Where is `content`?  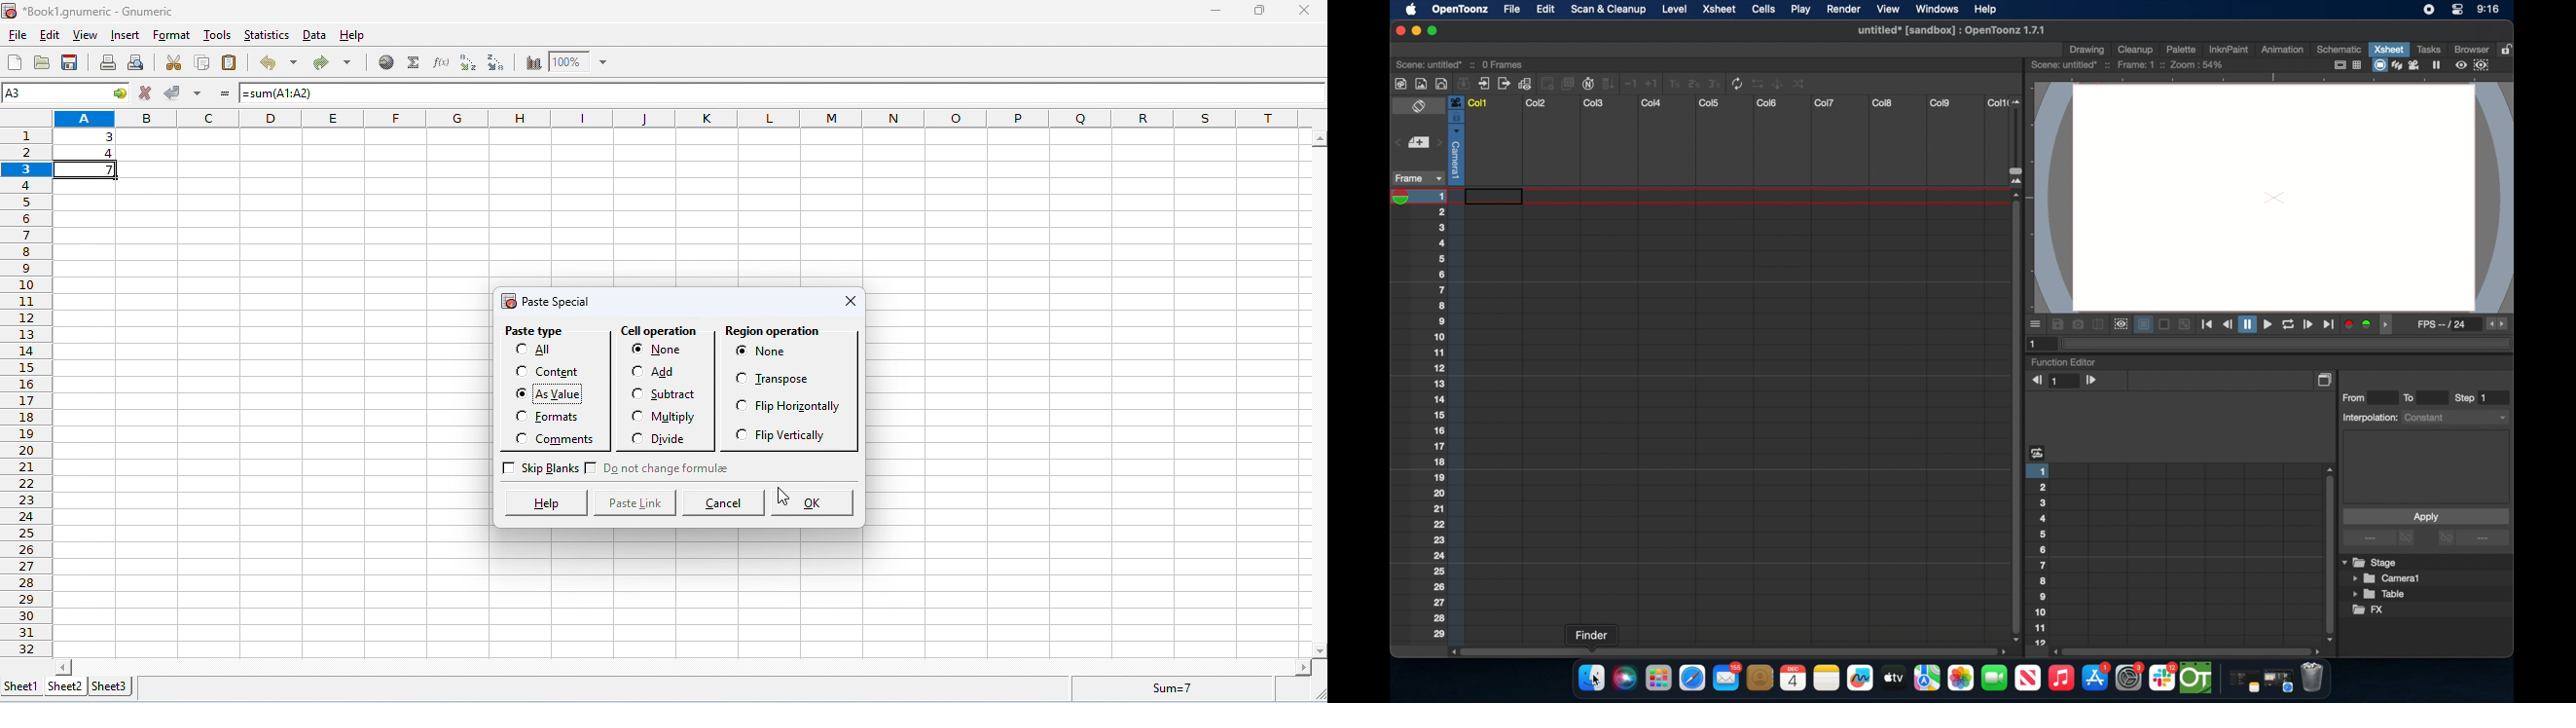
content is located at coordinates (562, 372).